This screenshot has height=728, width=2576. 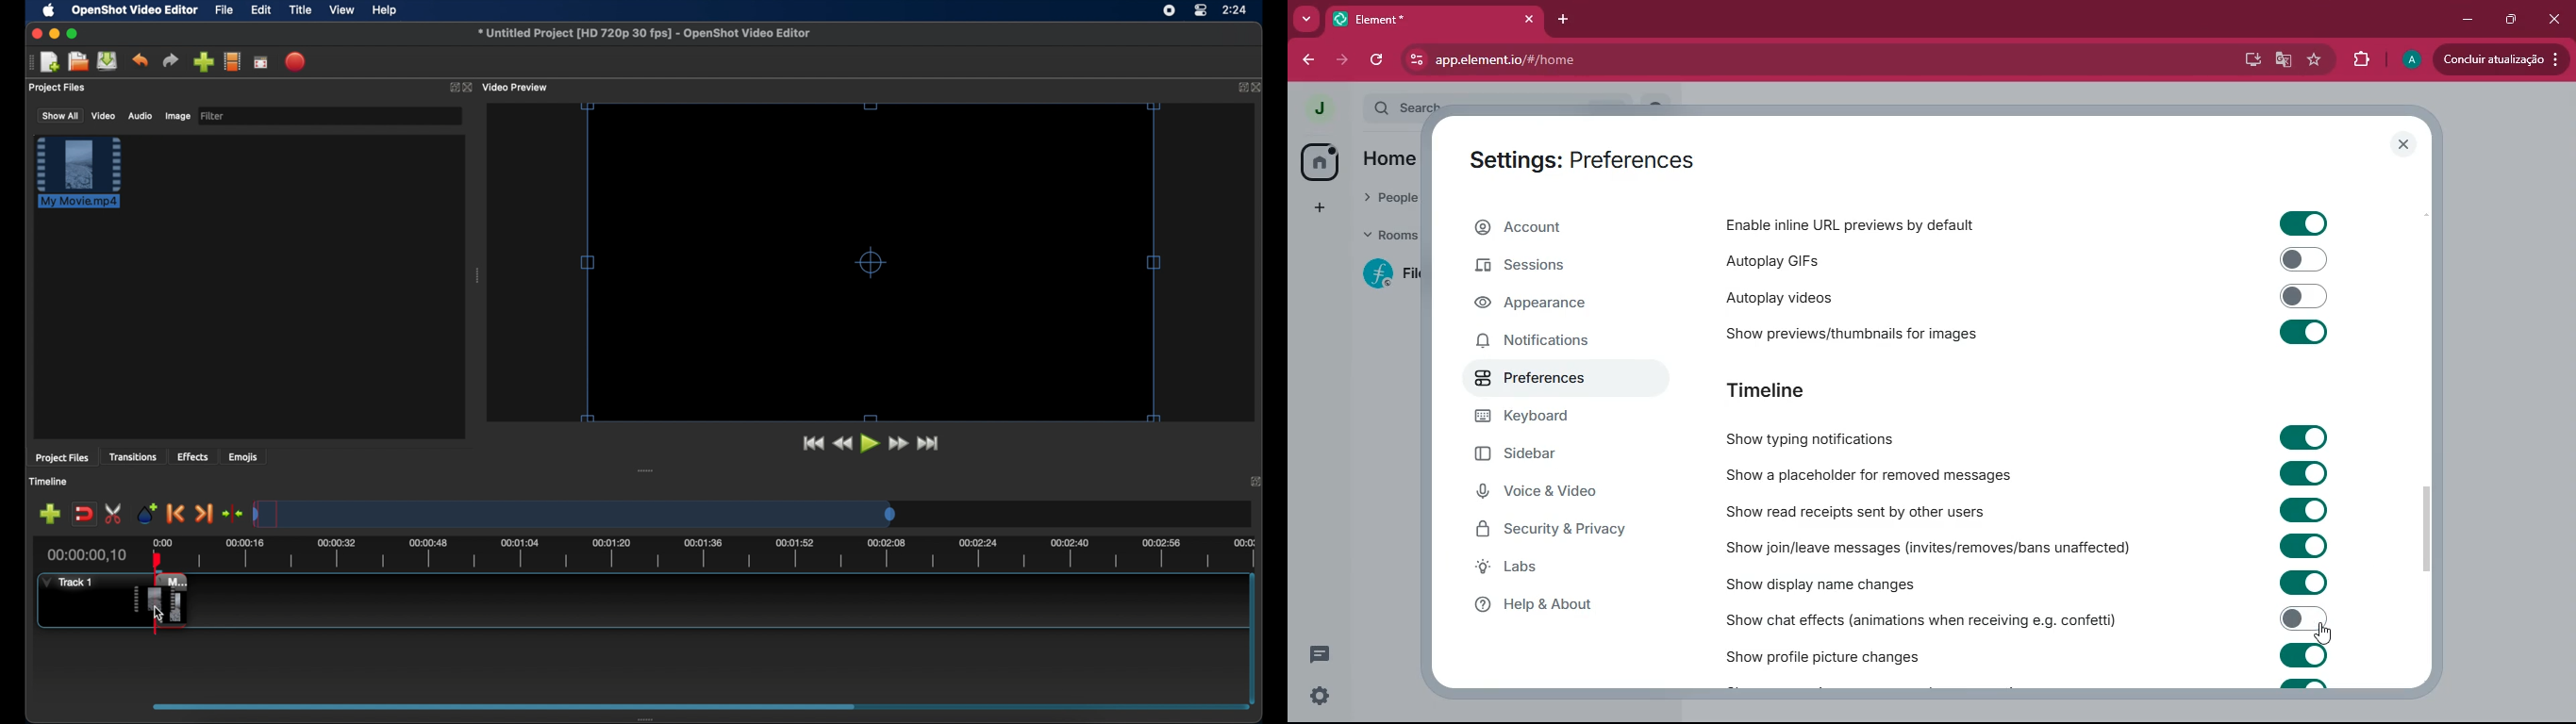 What do you see at coordinates (1559, 228) in the screenshot?
I see `account` at bounding box center [1559, 228].